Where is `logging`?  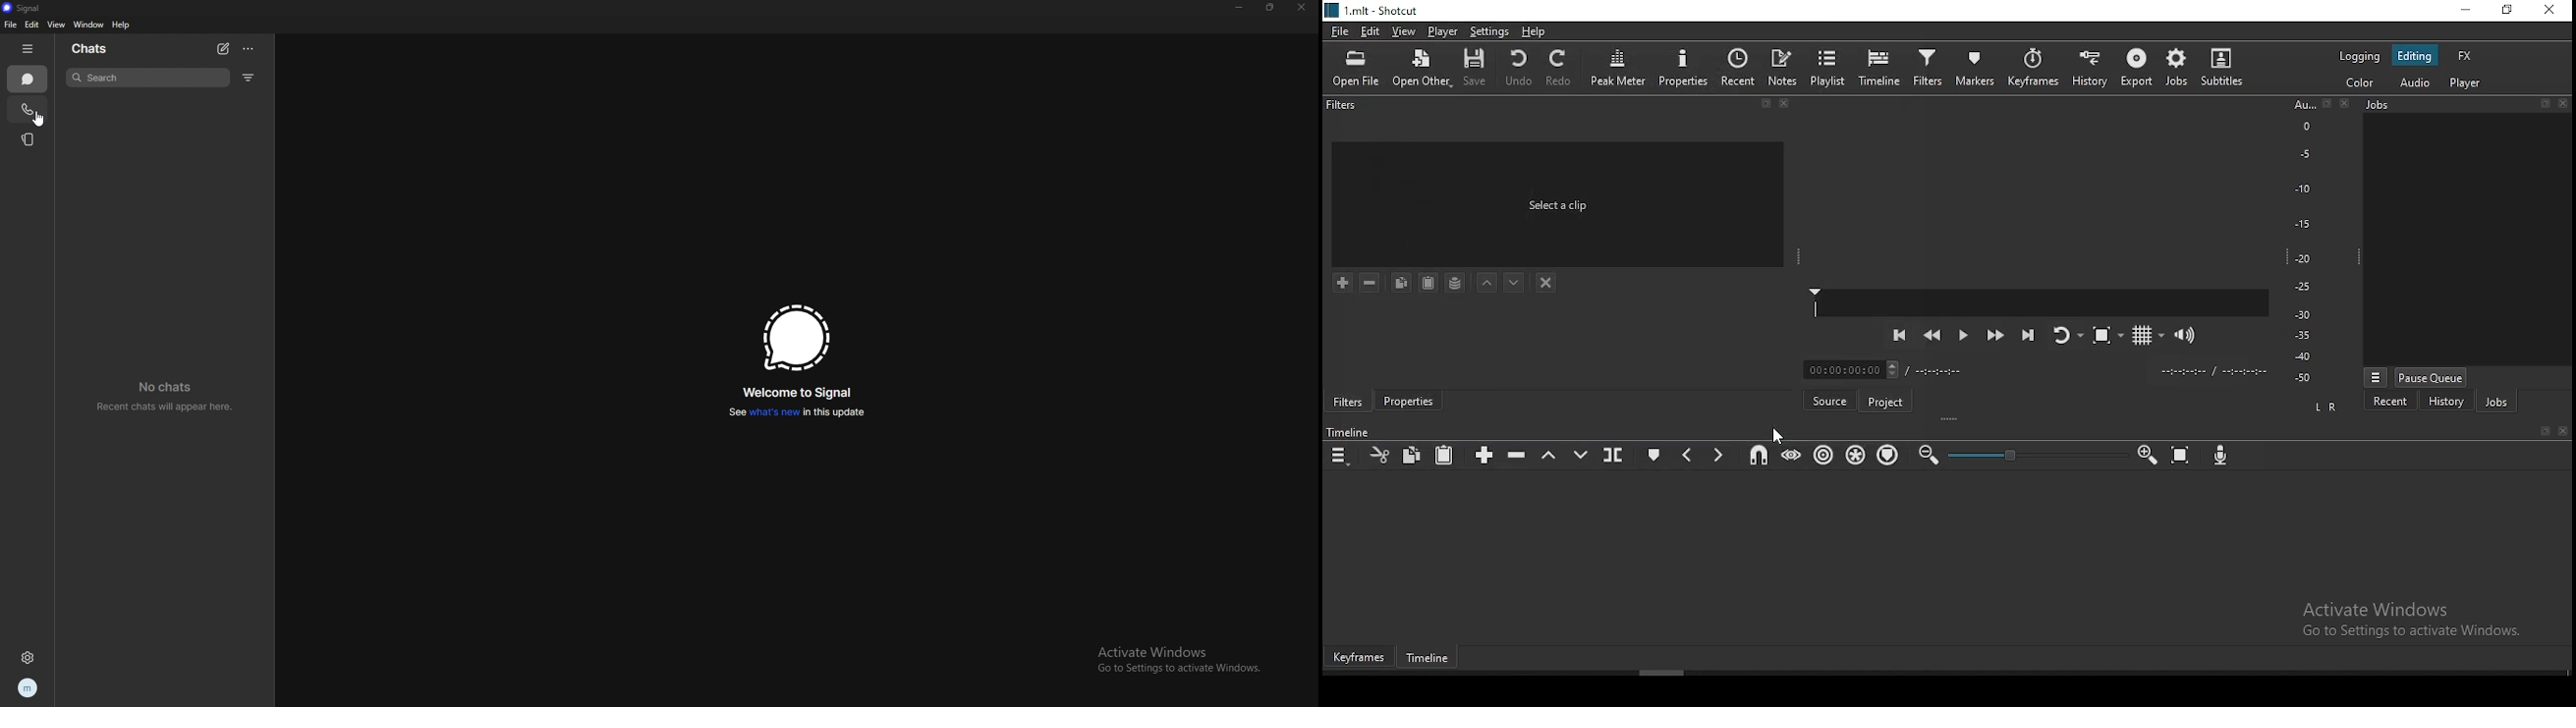 logging is located at coordinates (2358, 56).